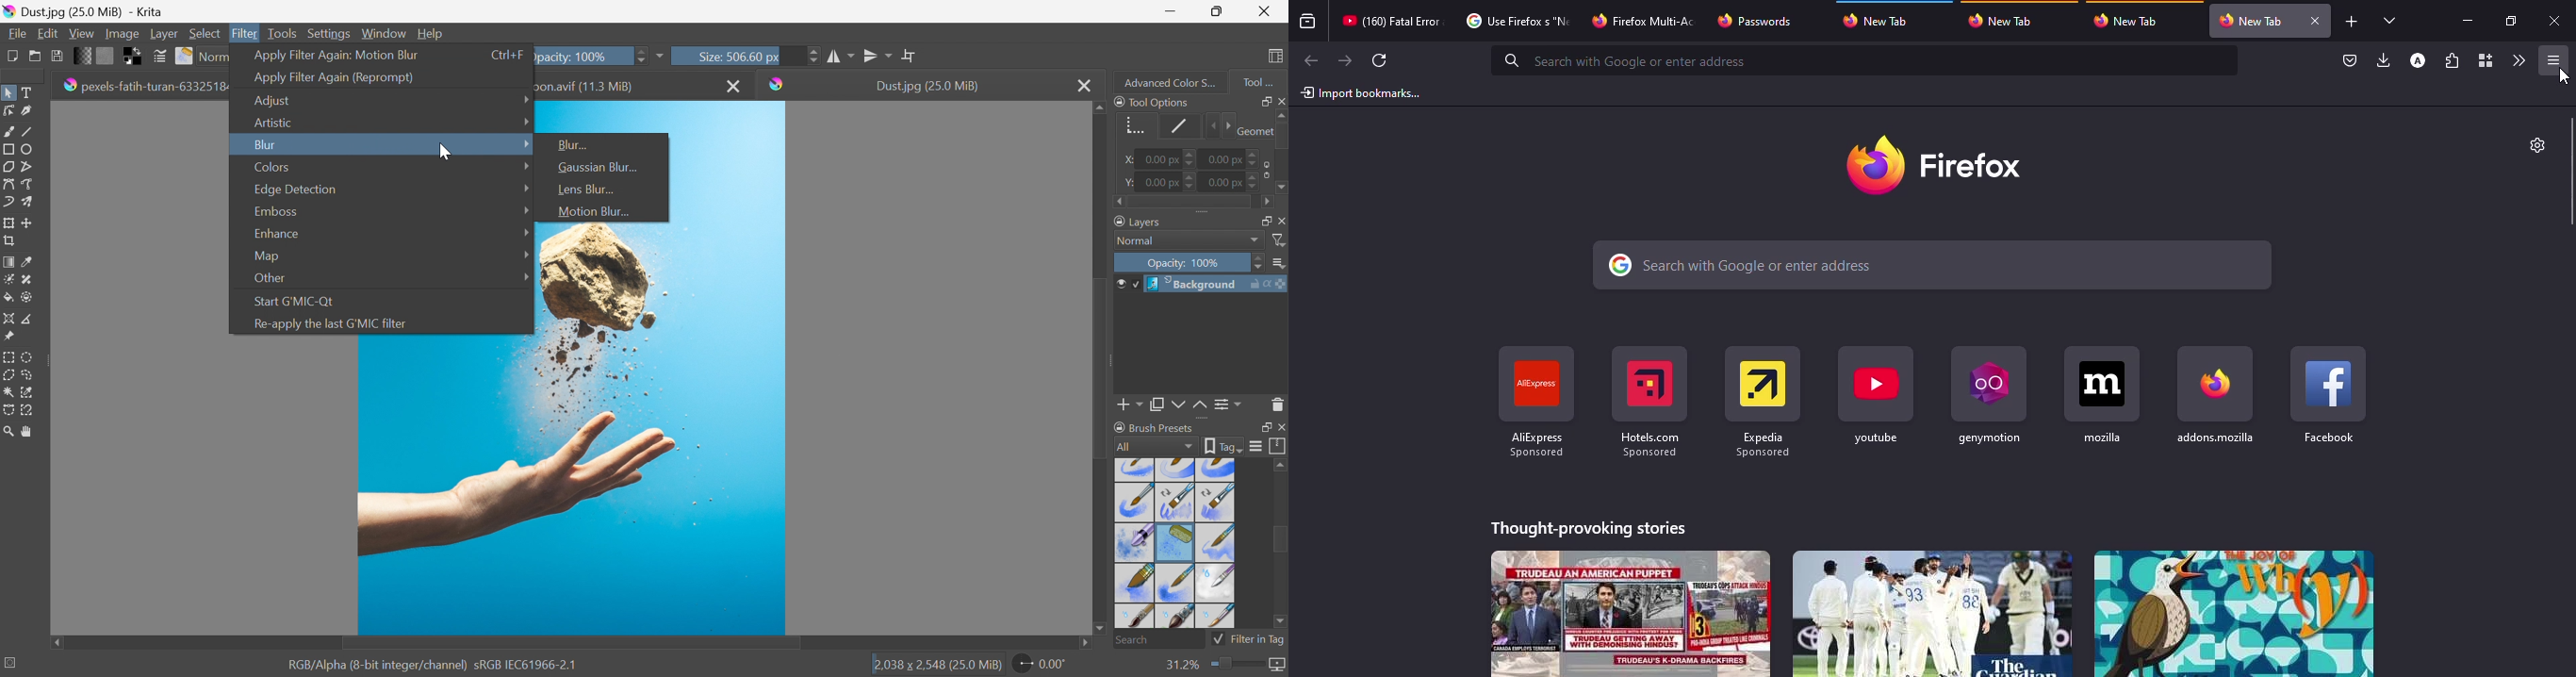 Image resolution: width=2576 pixels, height=700 pixels. Describe the element at coordinates (1140, 241) in the screenshot. I see `Normal` at that location.